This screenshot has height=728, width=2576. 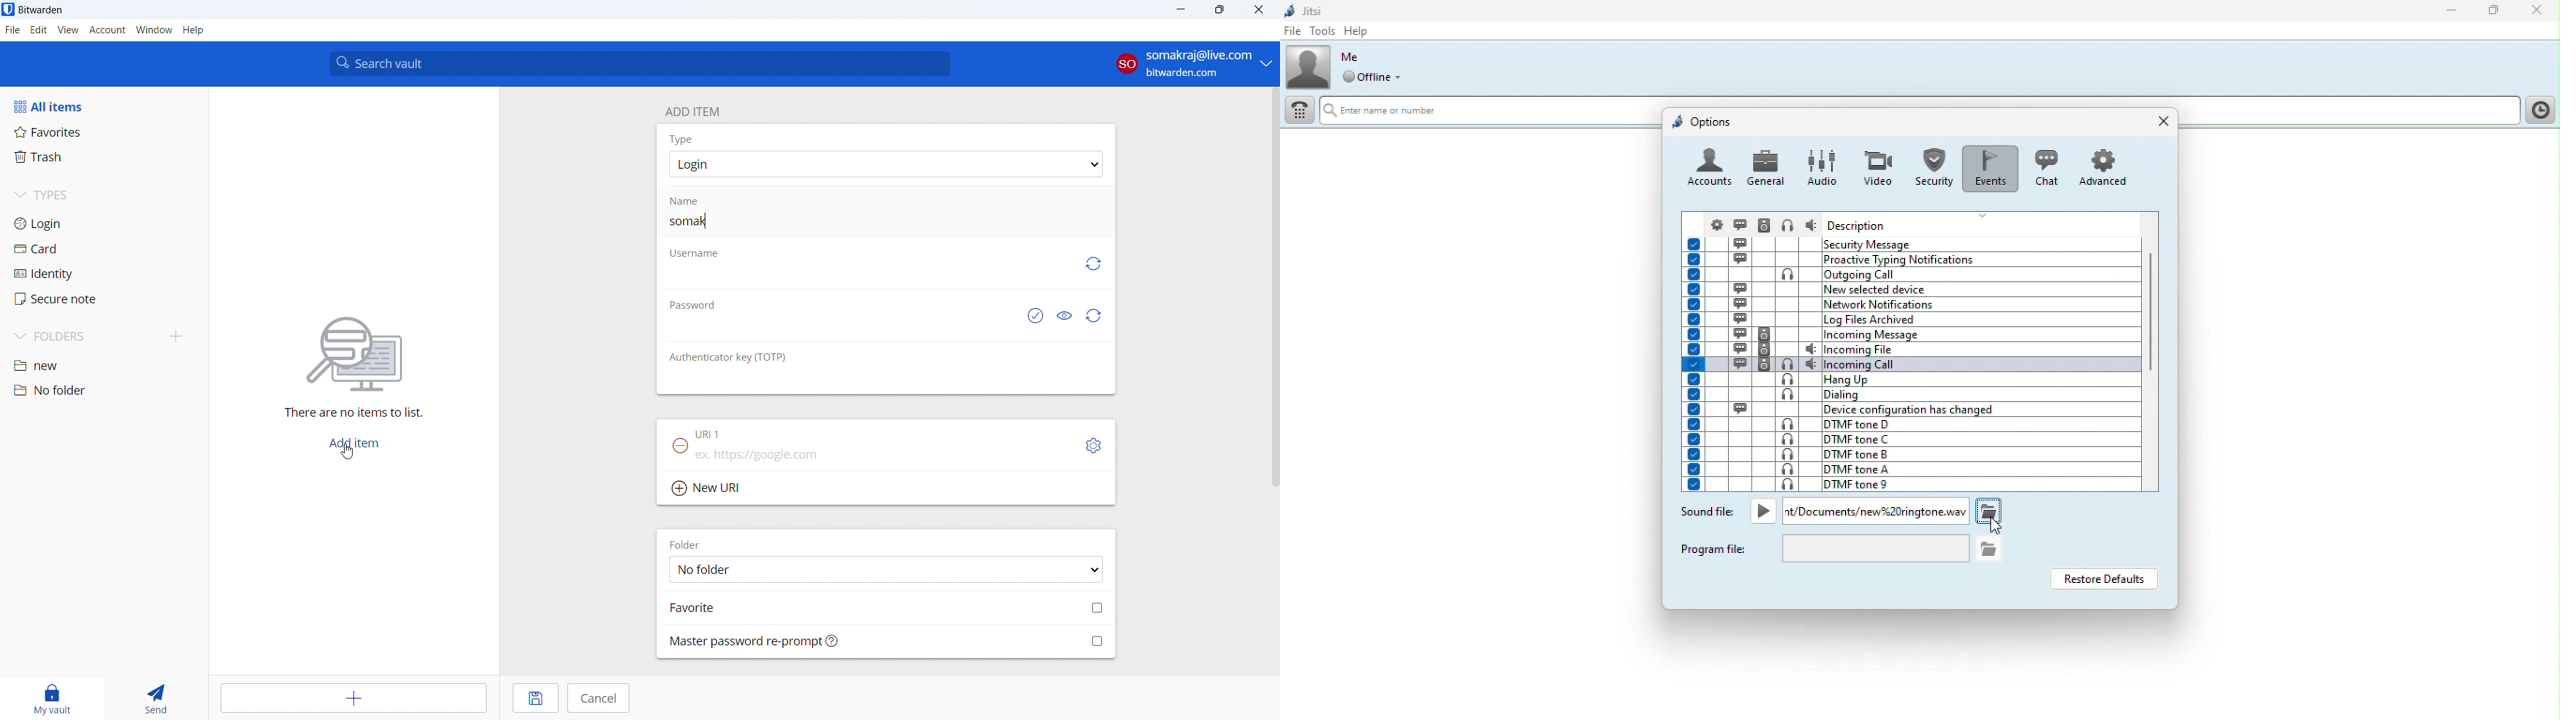 I want to click on Audio, so click(x=1820, y=166).